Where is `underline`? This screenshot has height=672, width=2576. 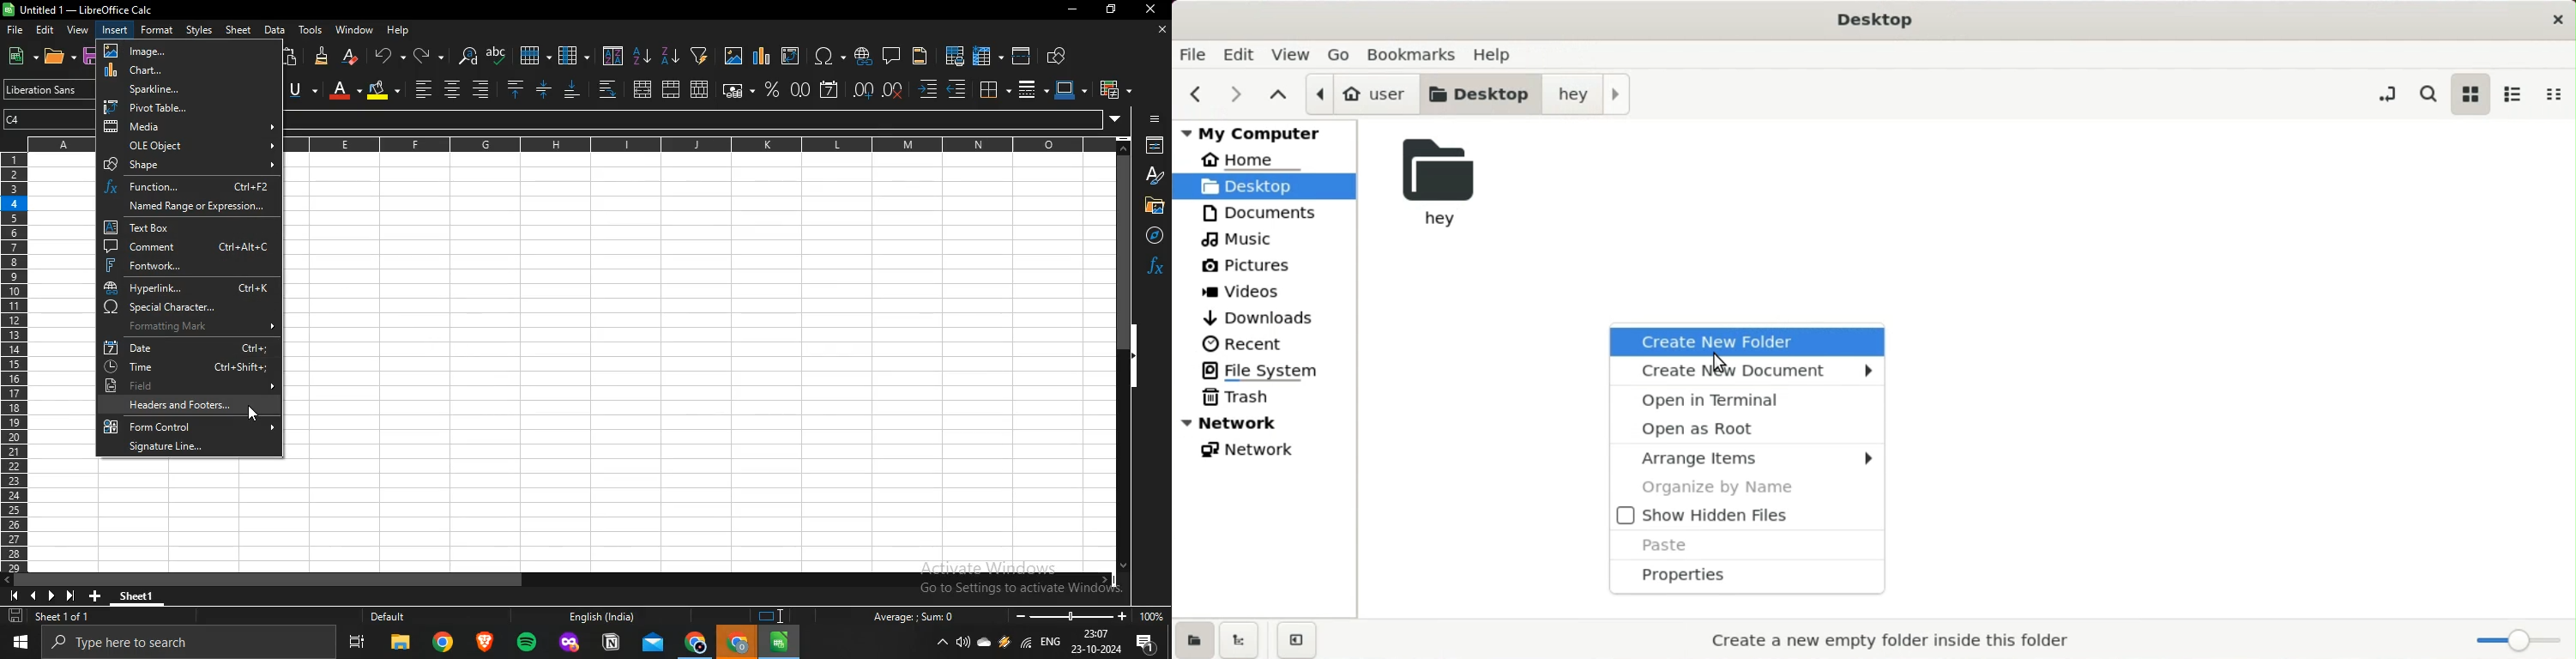
underline is located at coordinates (296, 90).